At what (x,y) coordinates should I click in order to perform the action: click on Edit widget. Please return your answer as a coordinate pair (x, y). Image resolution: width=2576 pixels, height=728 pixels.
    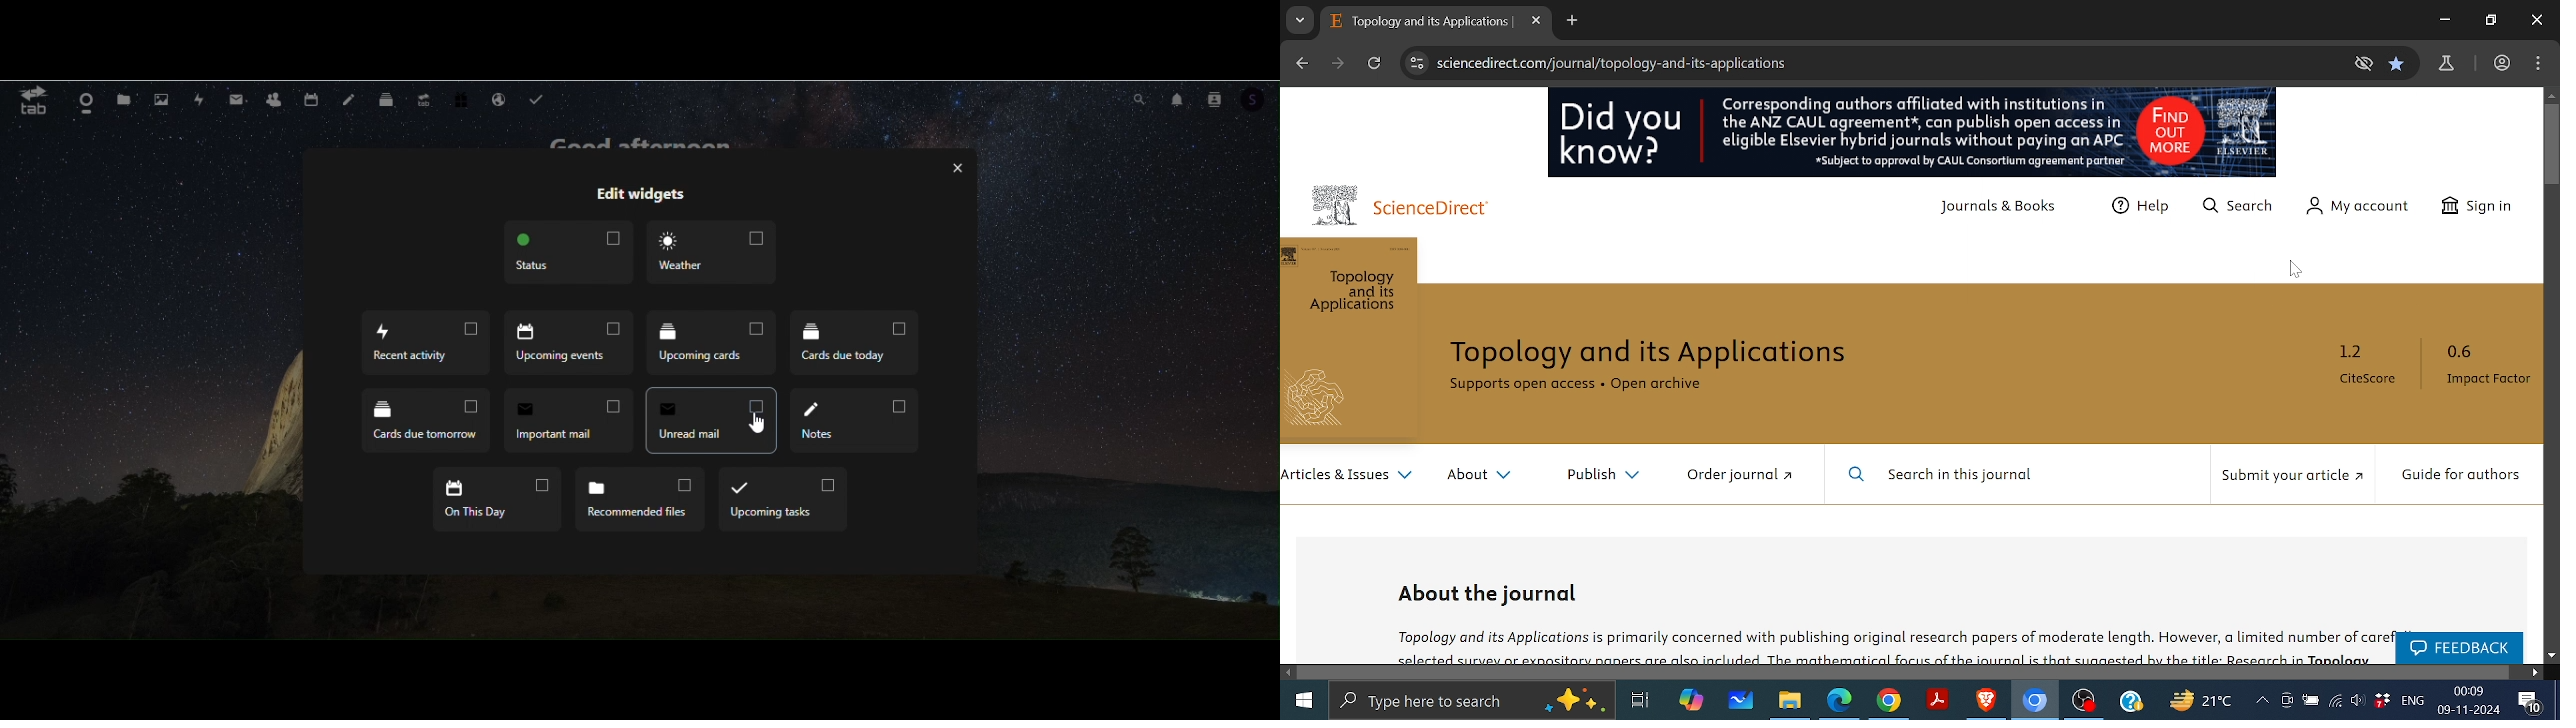
    Looking at the image, I should click on (640, 195).